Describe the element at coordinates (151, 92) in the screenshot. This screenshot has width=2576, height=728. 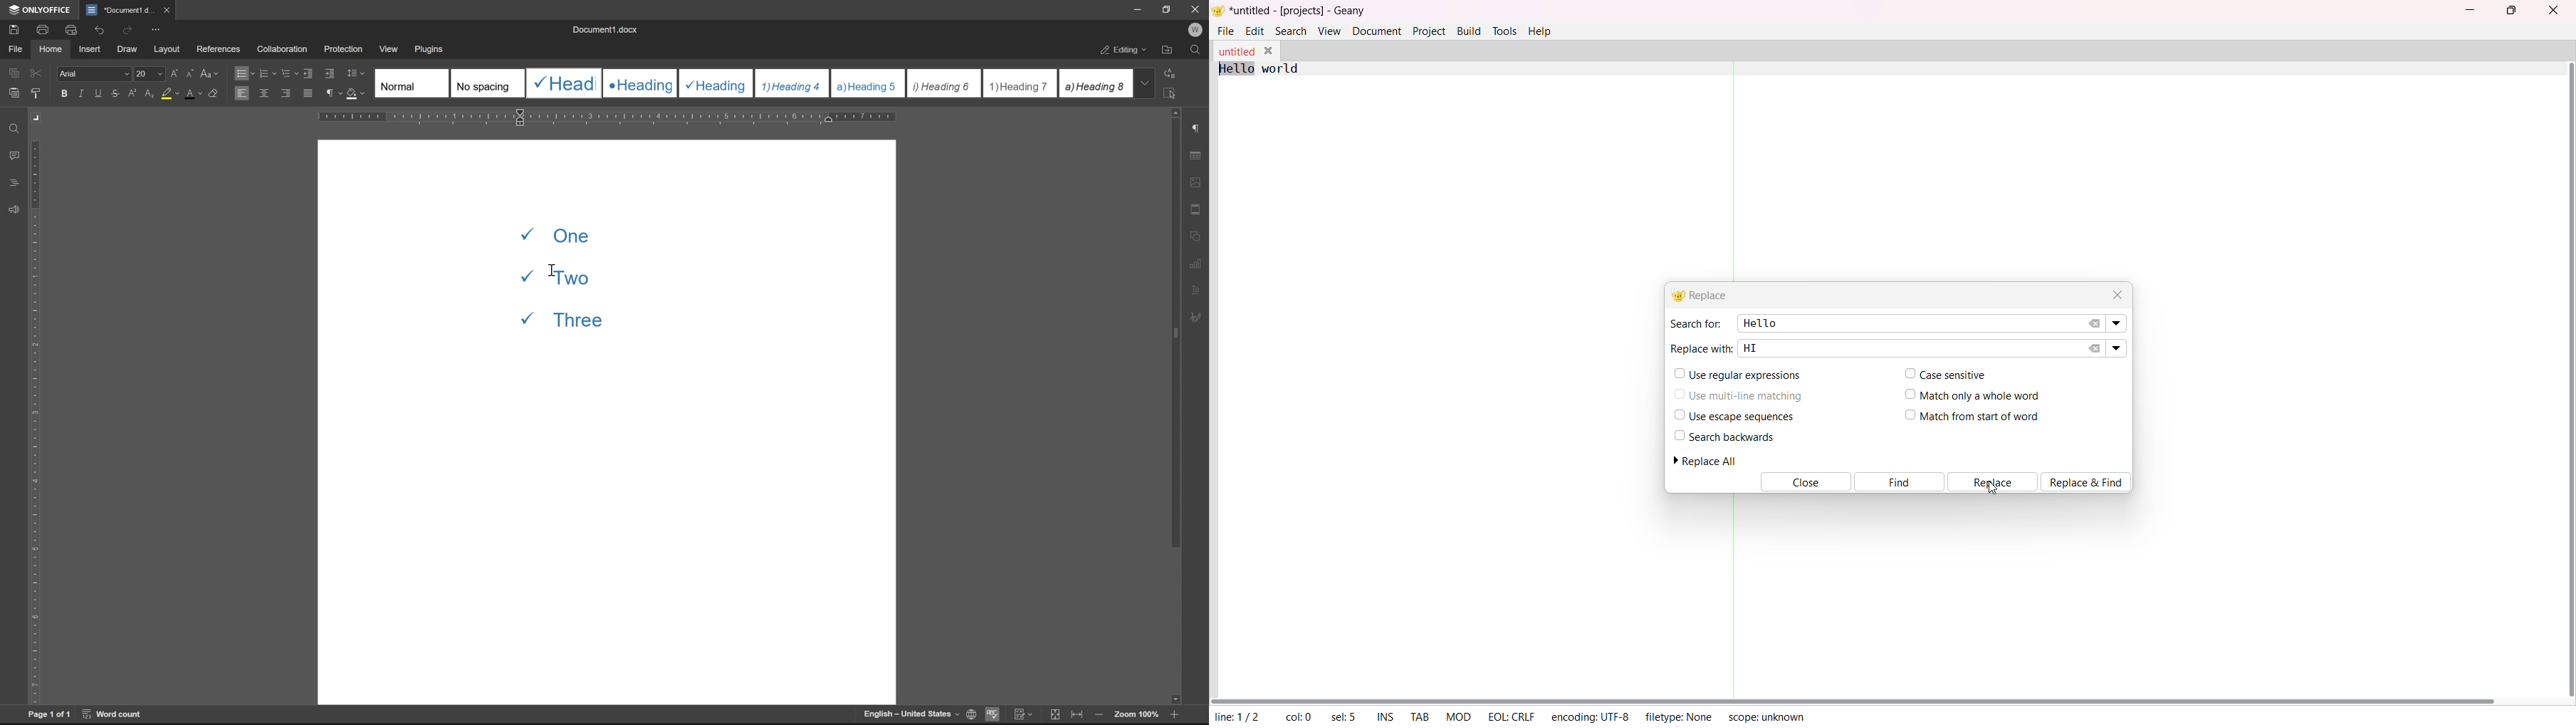
I see `subscript` at that location.